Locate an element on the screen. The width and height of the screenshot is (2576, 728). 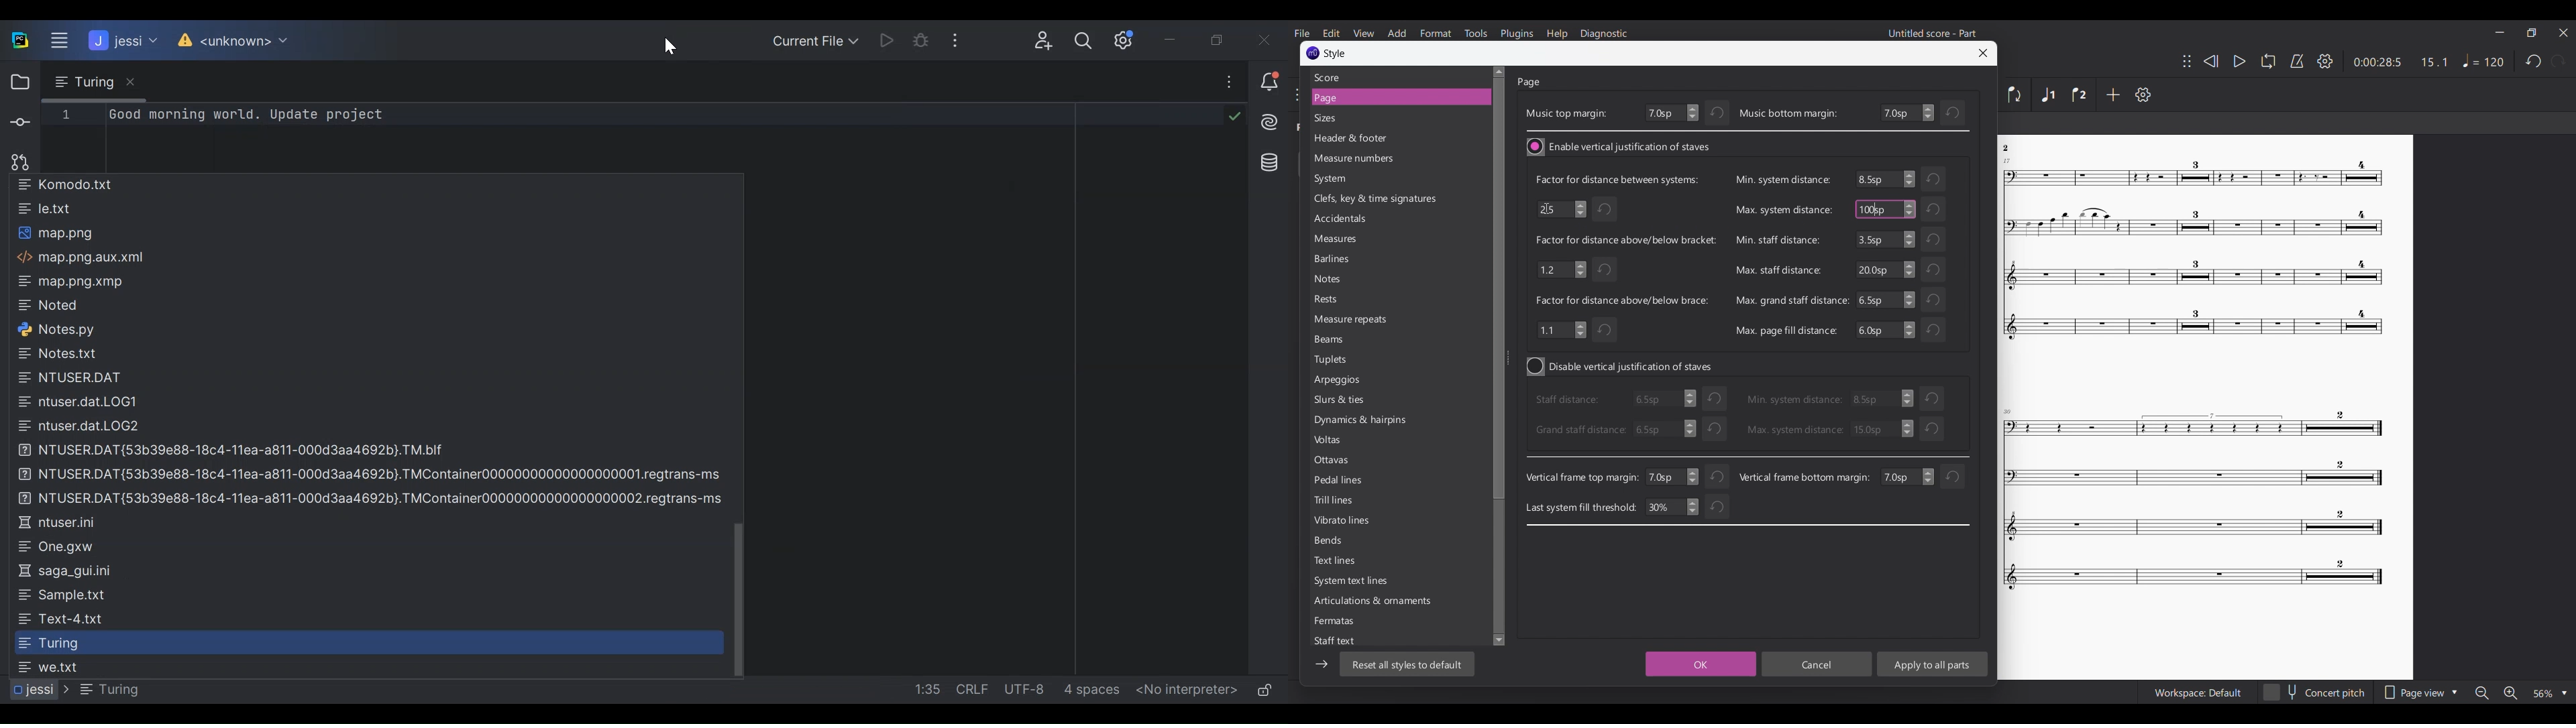
Undo is located at coordinates (1718, 474).